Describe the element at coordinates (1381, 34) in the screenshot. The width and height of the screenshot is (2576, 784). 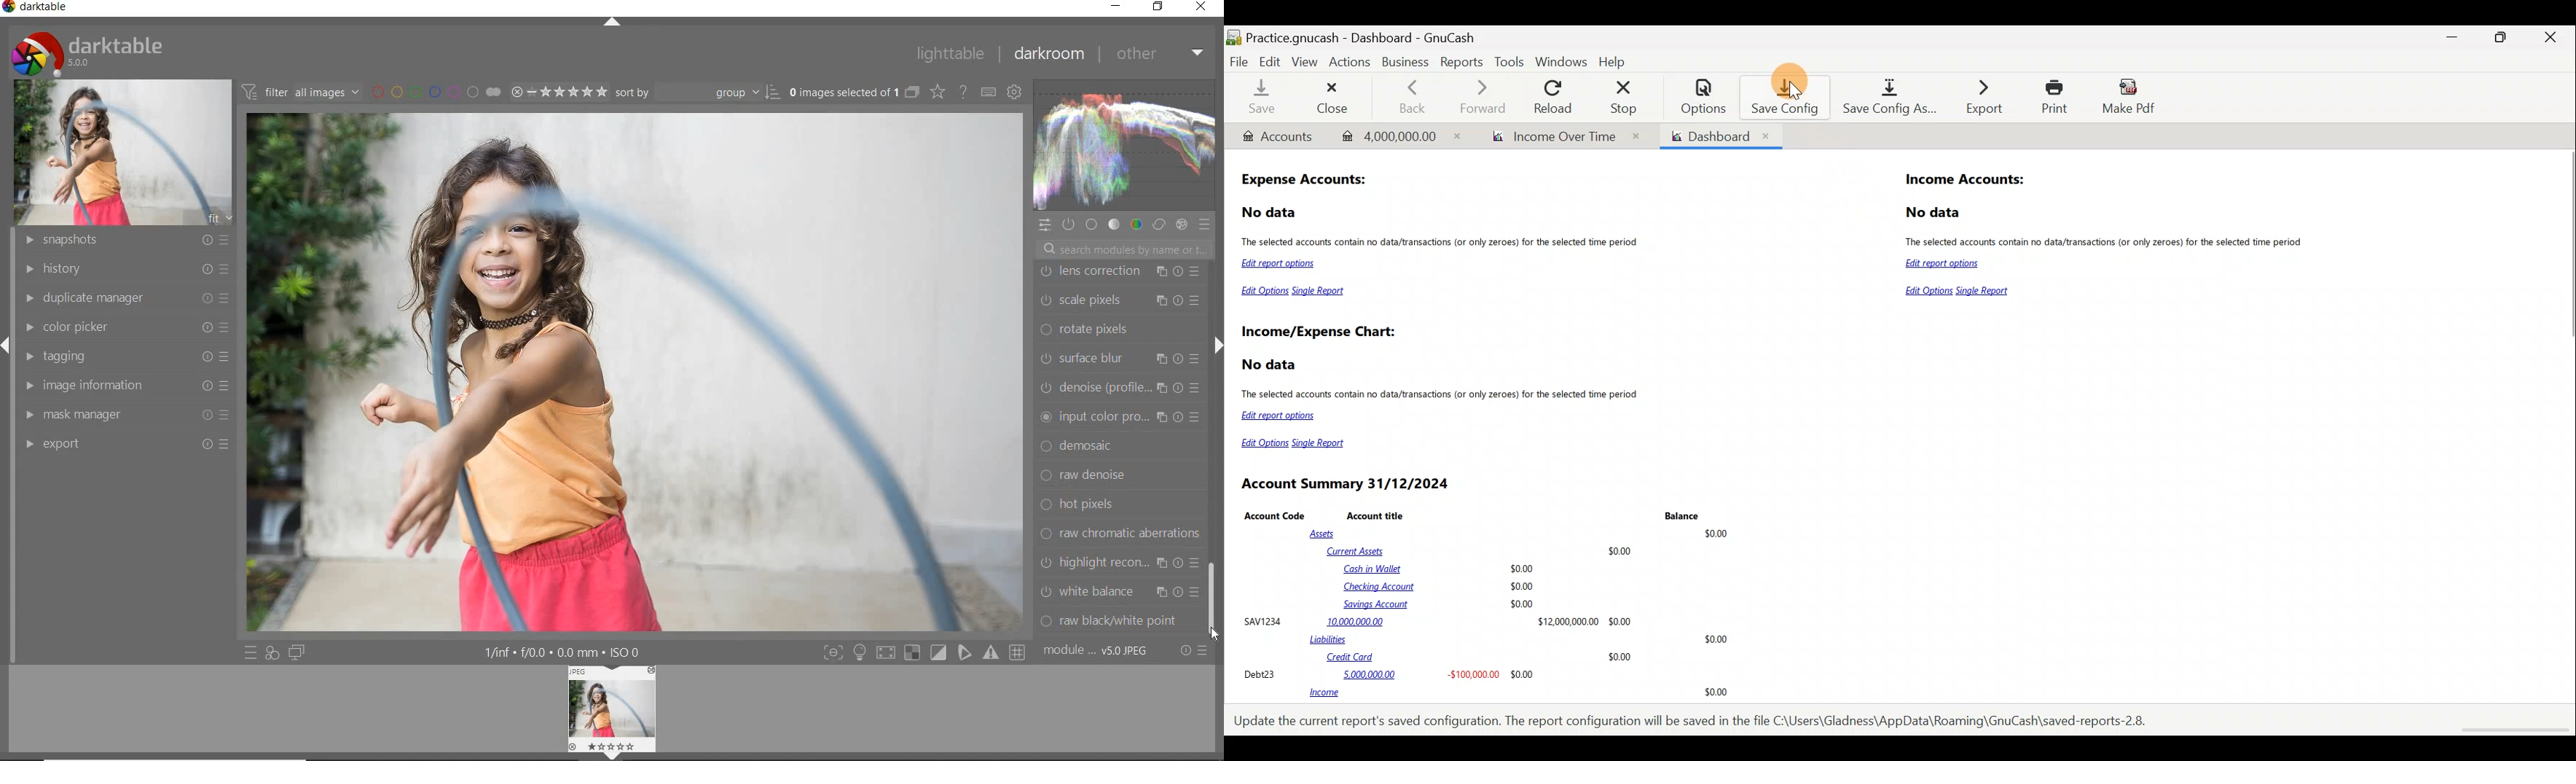
I see `Document name` at that location.